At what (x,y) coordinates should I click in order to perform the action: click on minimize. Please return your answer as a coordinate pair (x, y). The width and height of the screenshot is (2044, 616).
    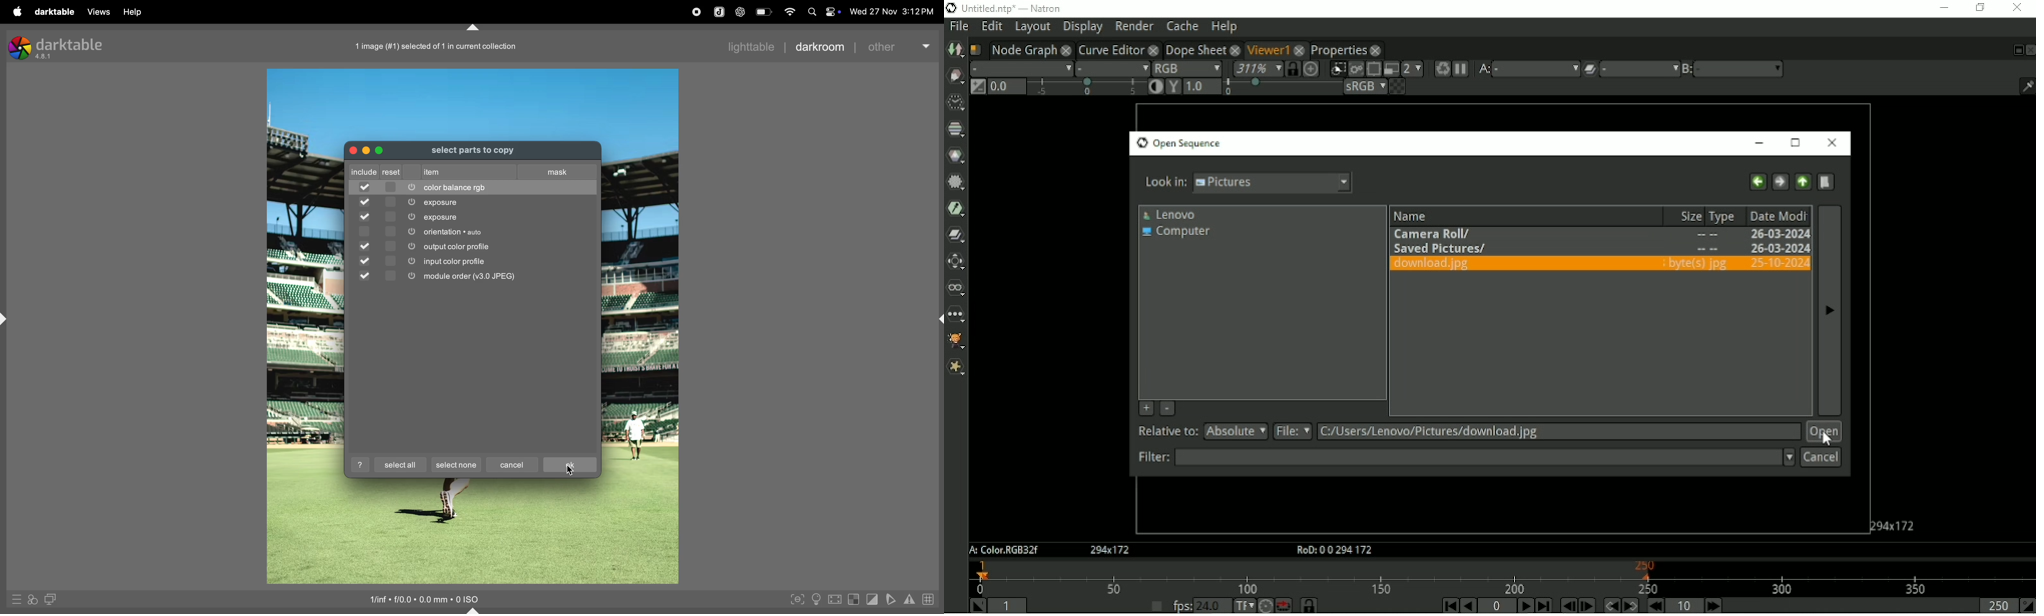
    Looking at the image, I should click on (381, 150).